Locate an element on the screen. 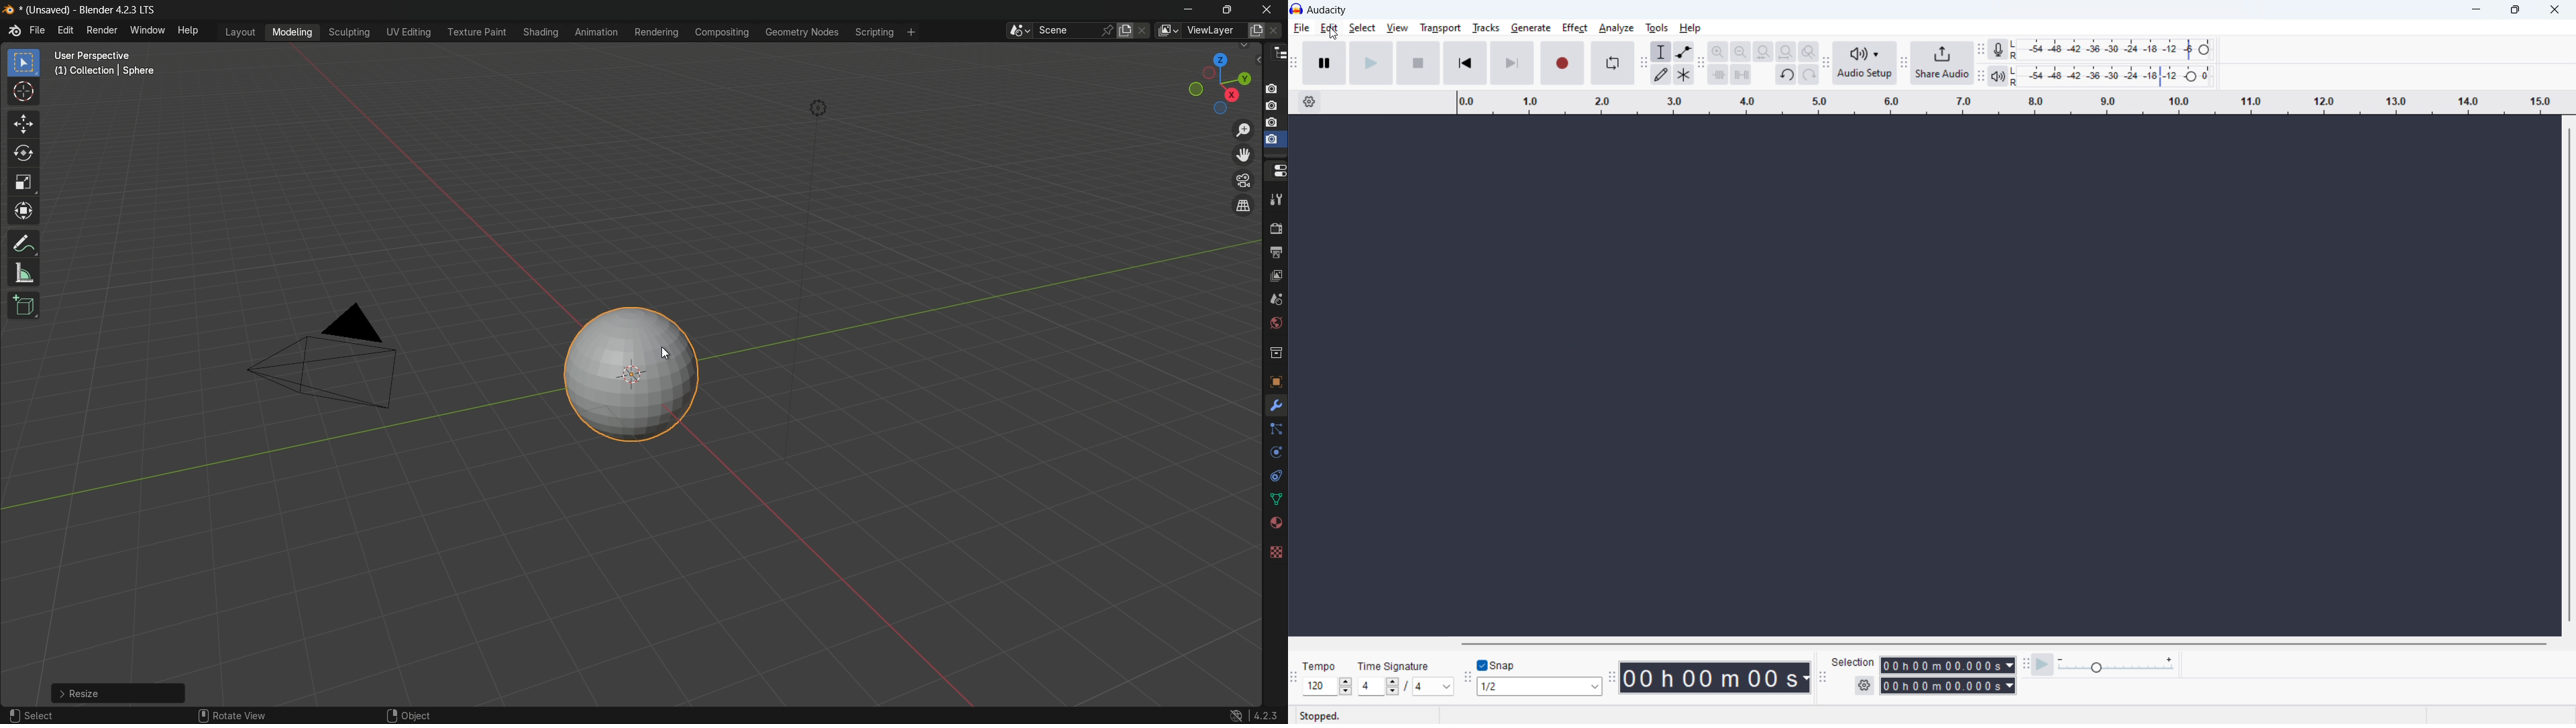  transport toolbar is located at coordinates (1294, 64).